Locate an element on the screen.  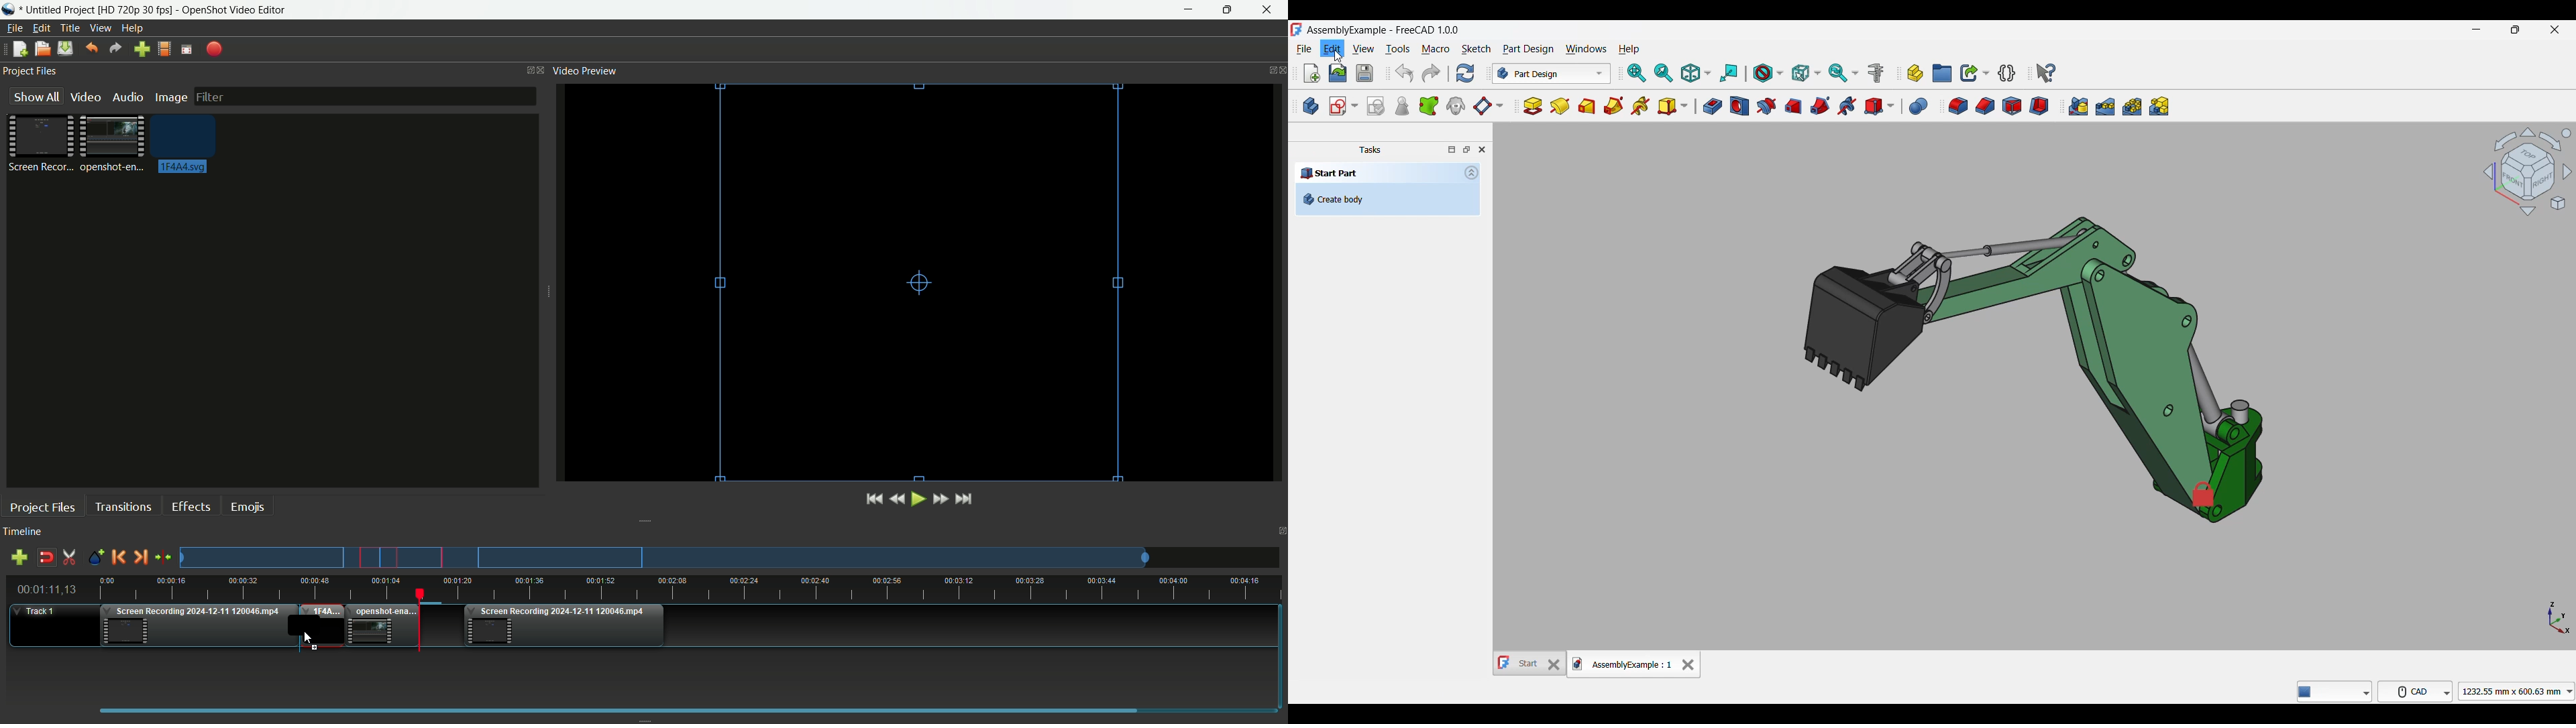
Minimize is located at coordinates (2476, 29).